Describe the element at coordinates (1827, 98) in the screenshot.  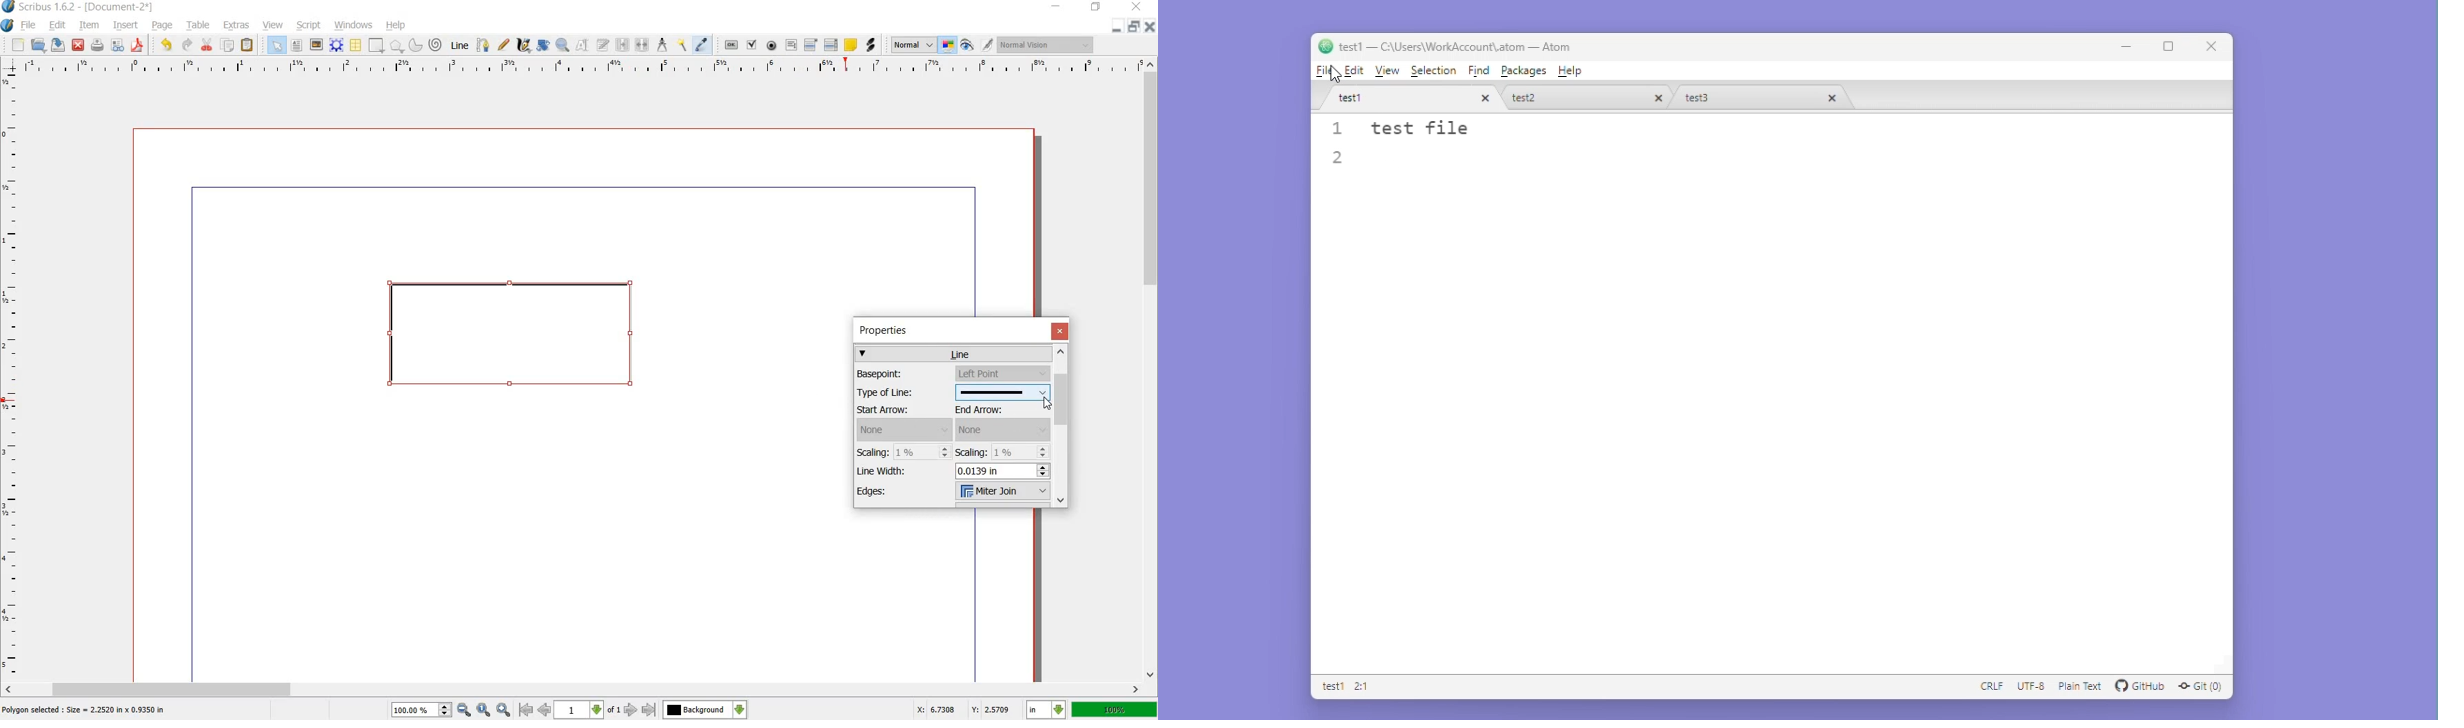
I see `close` at that location.